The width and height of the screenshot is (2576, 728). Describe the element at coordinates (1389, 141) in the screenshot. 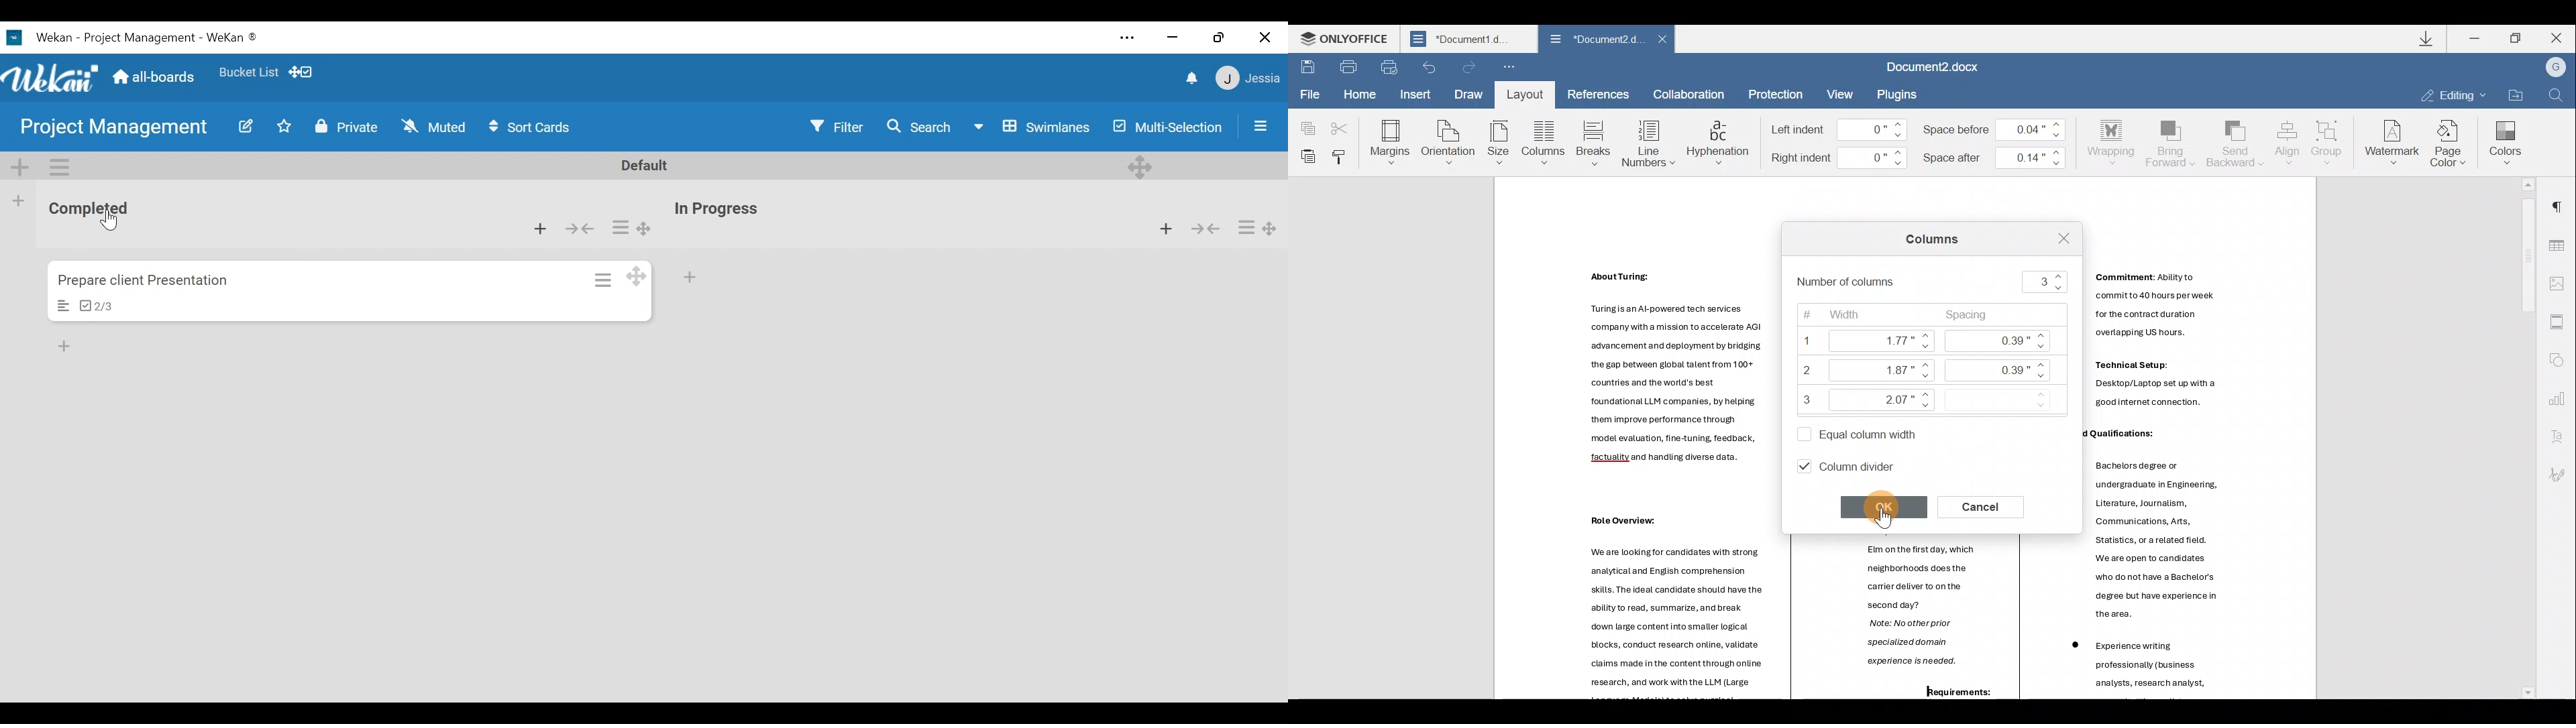

I see `Margins` at that location.